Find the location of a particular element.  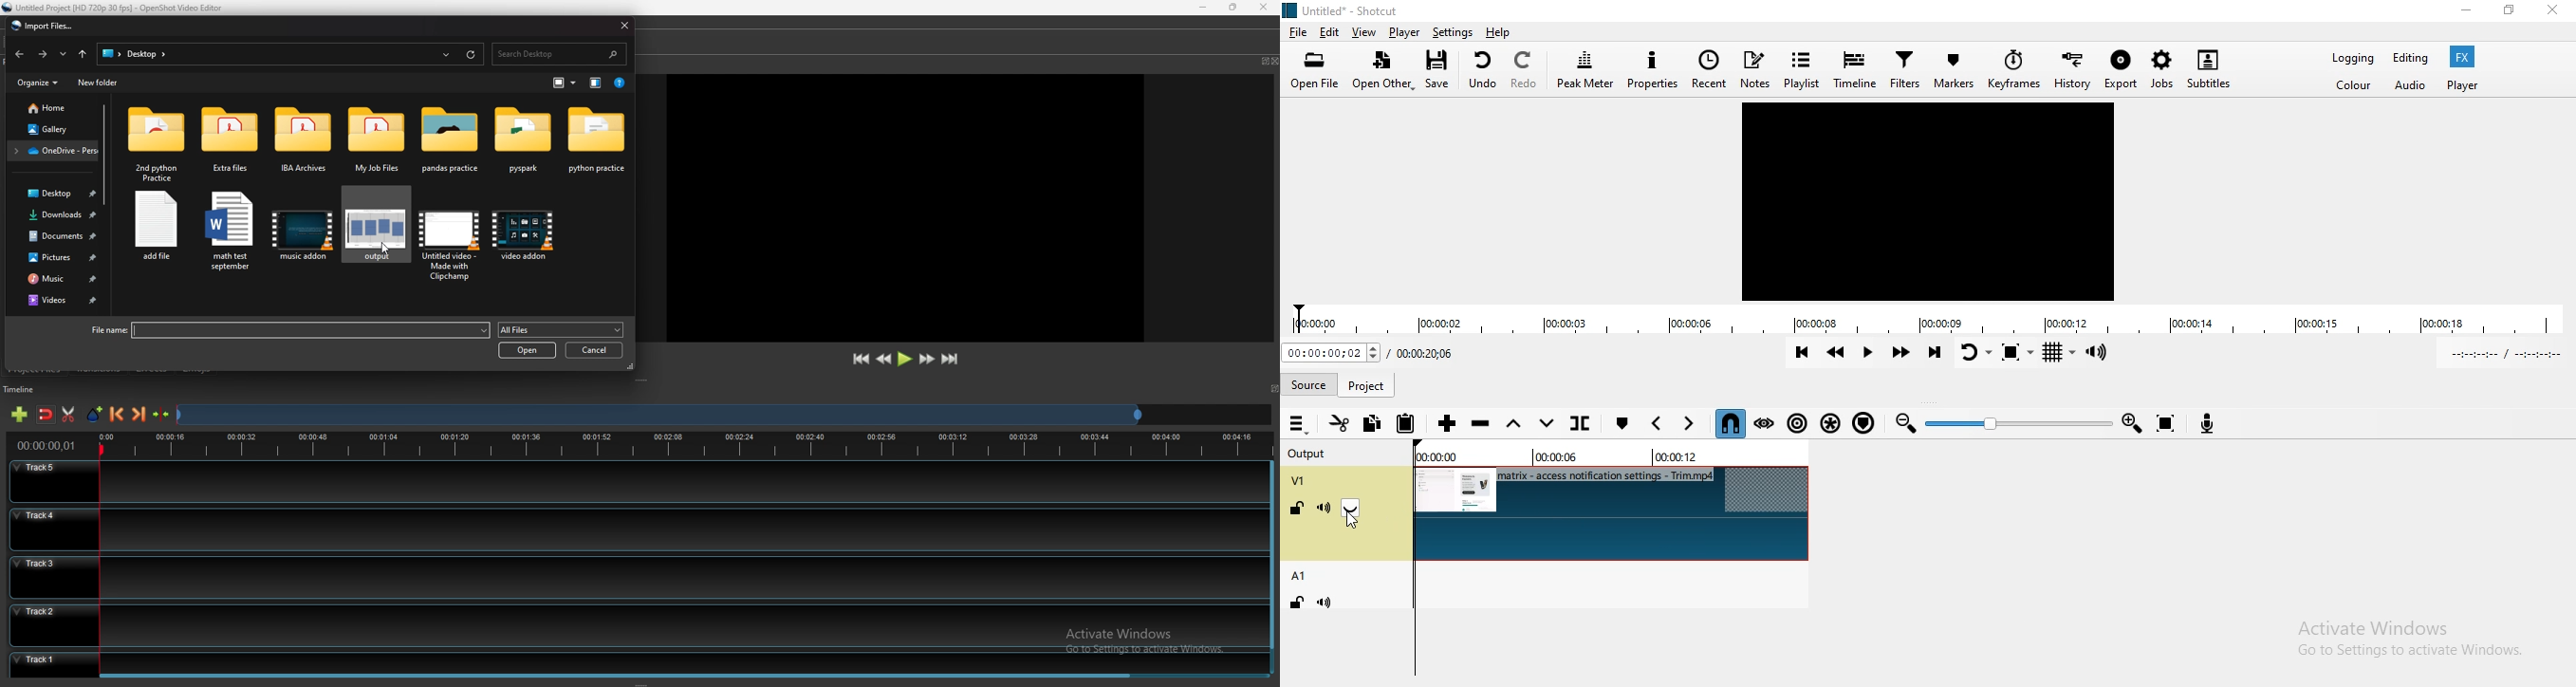

pop out is located at coordinates (1264, 61).